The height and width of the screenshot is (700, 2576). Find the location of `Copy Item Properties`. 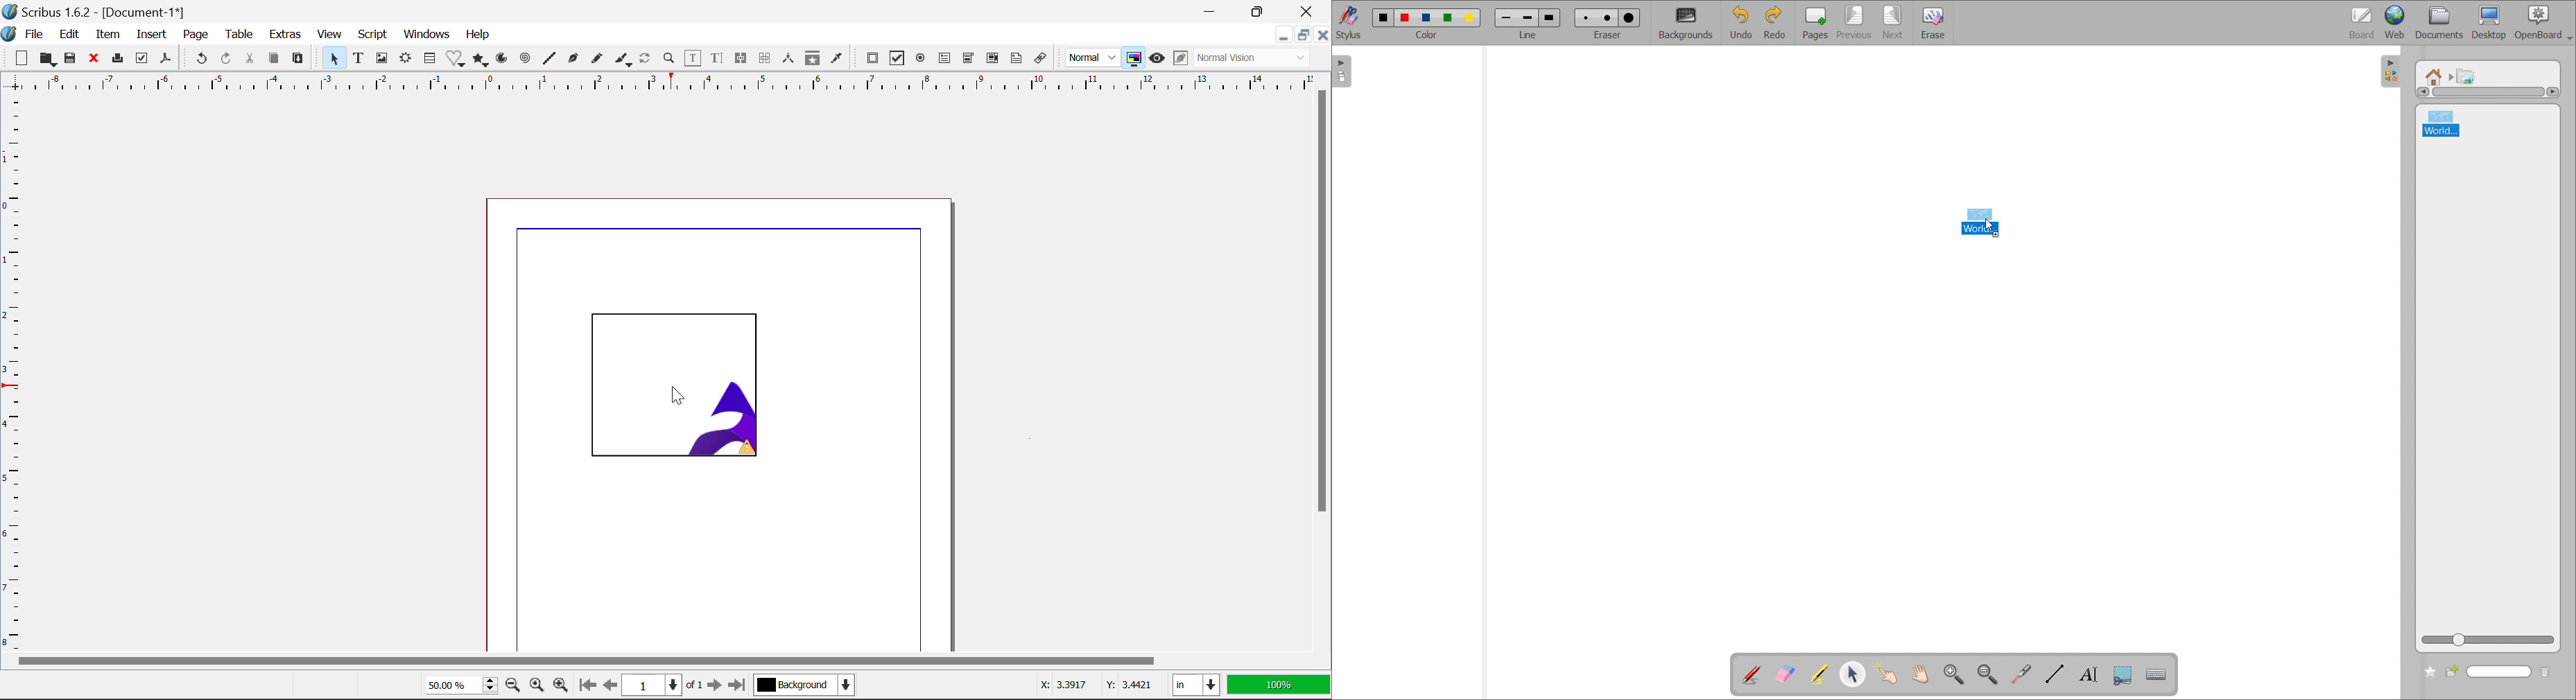

Copy Item Properties is located at coordinates (814, 61).